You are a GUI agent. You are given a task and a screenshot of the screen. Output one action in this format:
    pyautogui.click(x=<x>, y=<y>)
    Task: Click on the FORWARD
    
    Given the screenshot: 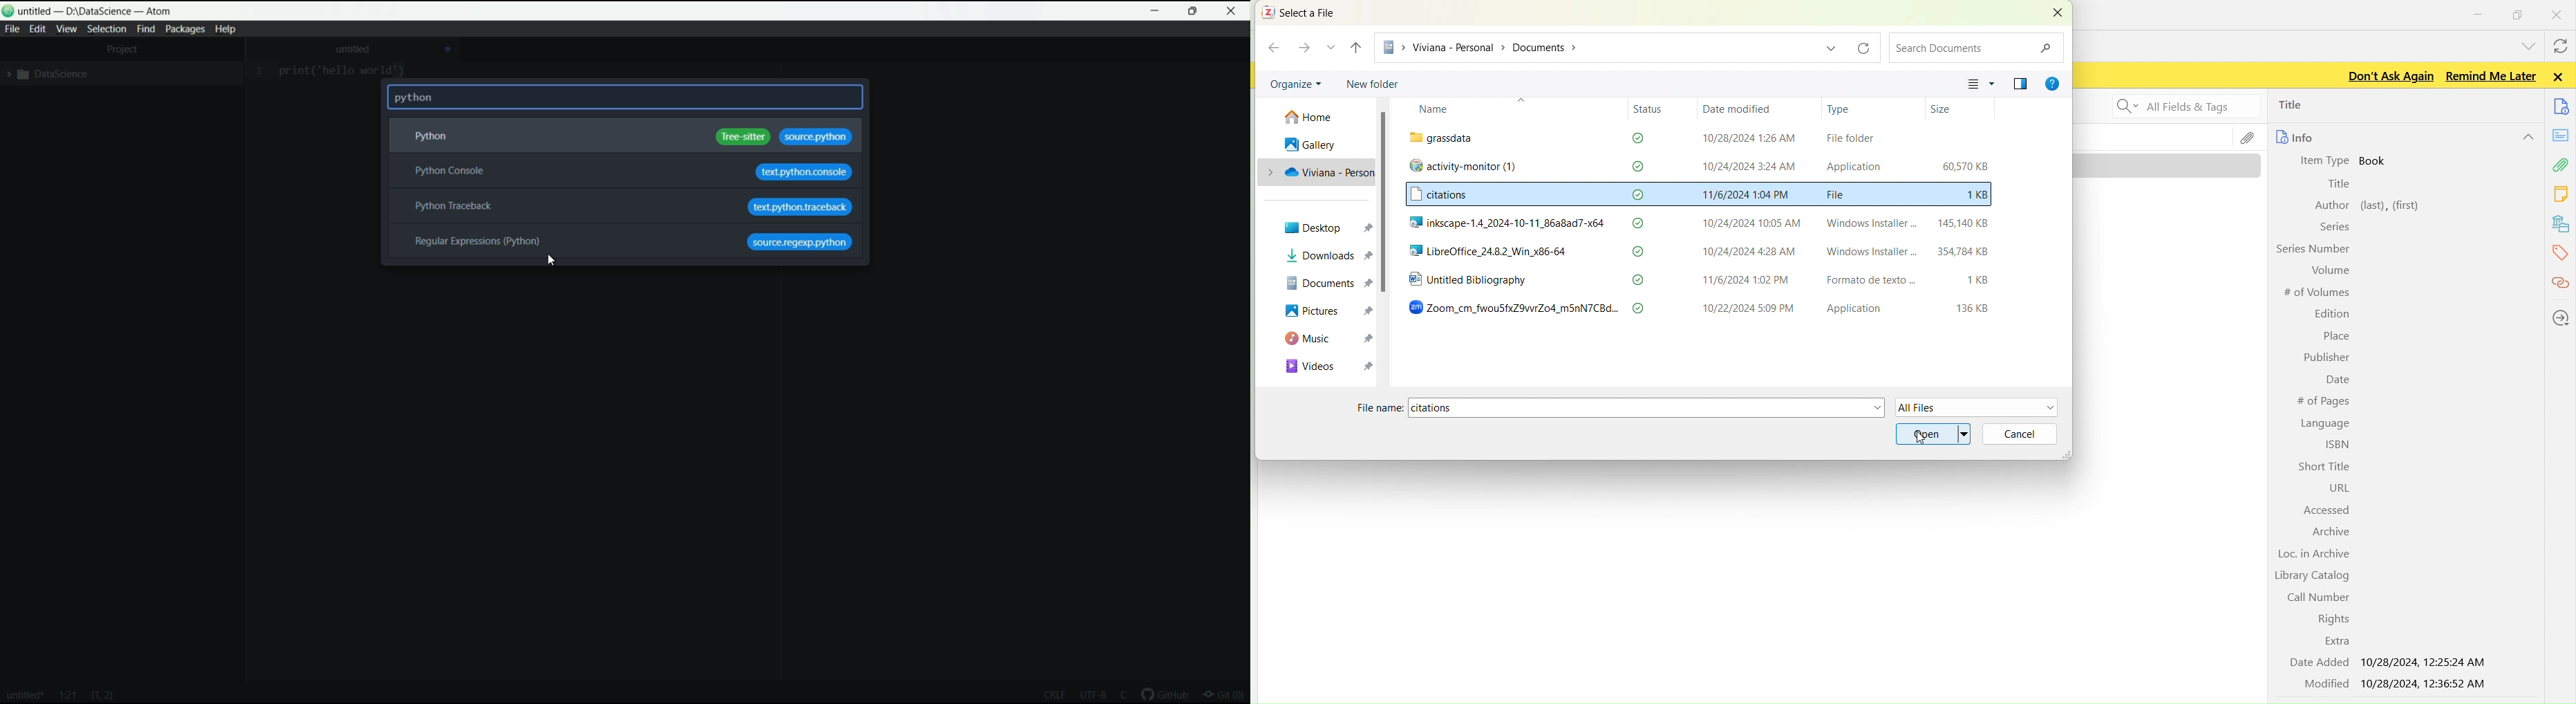 What is the action you would take?
    pyautogui.click(x=1306, y=50)
    